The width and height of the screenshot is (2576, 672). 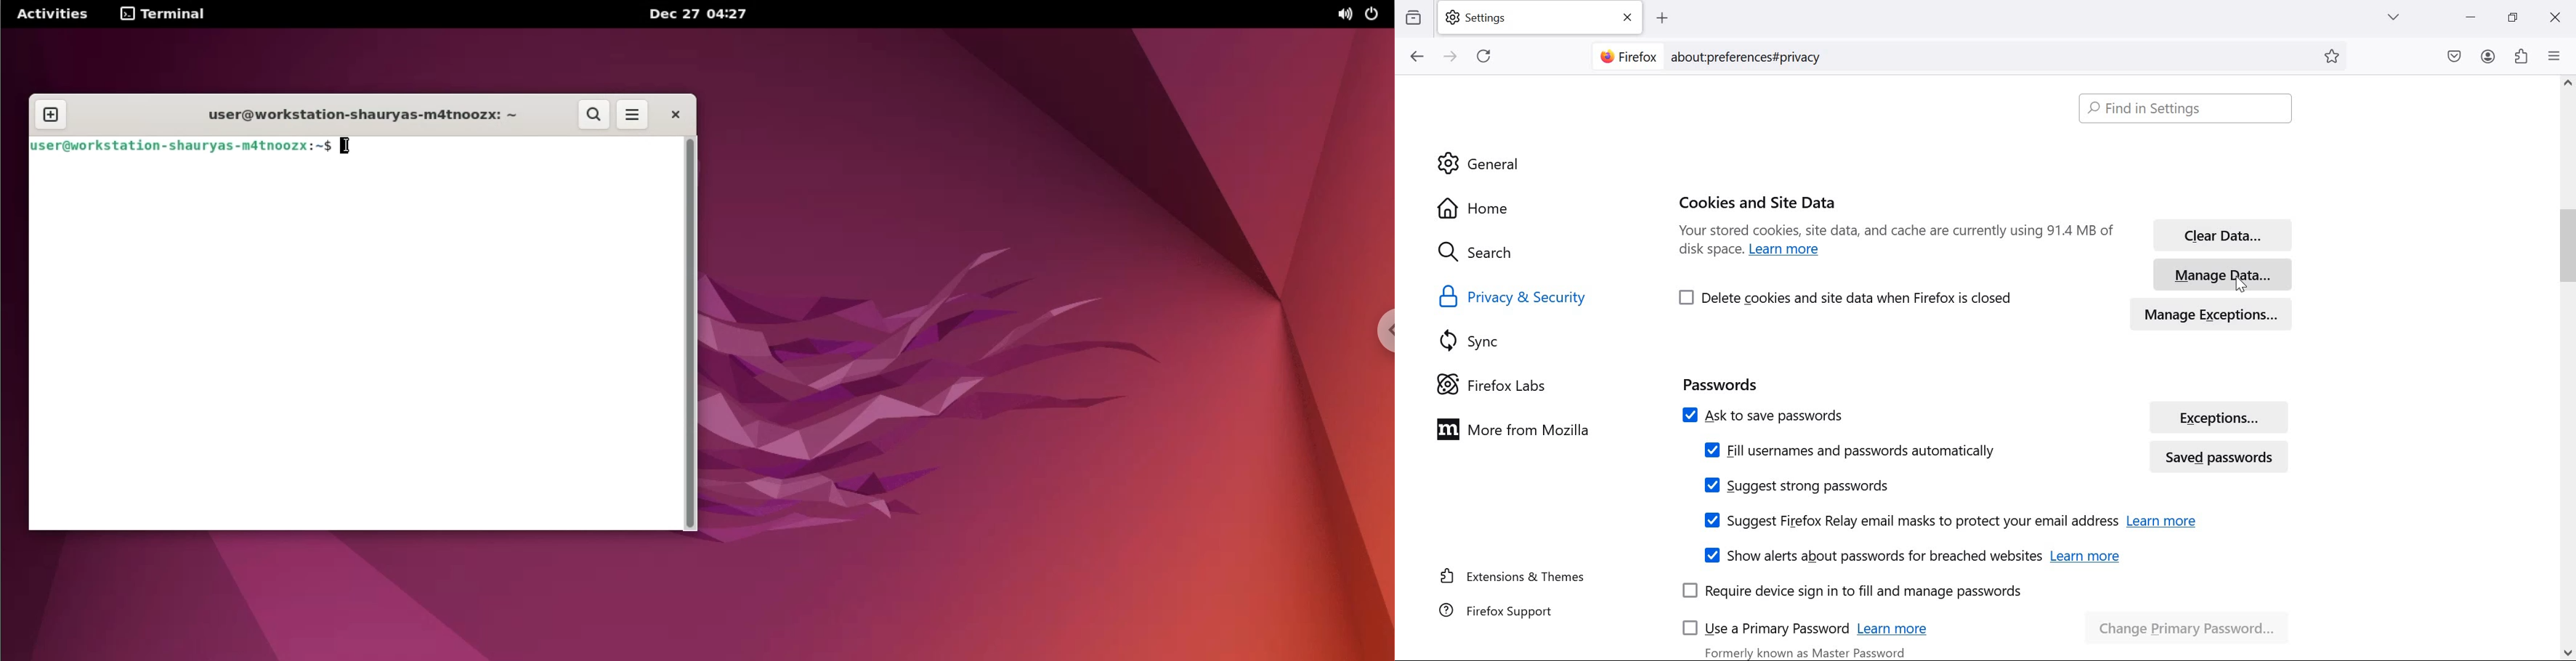 What do you see at coordinates (1483, 55) in the screenshot?
I see `reload` at bounding box center [1483, 55].